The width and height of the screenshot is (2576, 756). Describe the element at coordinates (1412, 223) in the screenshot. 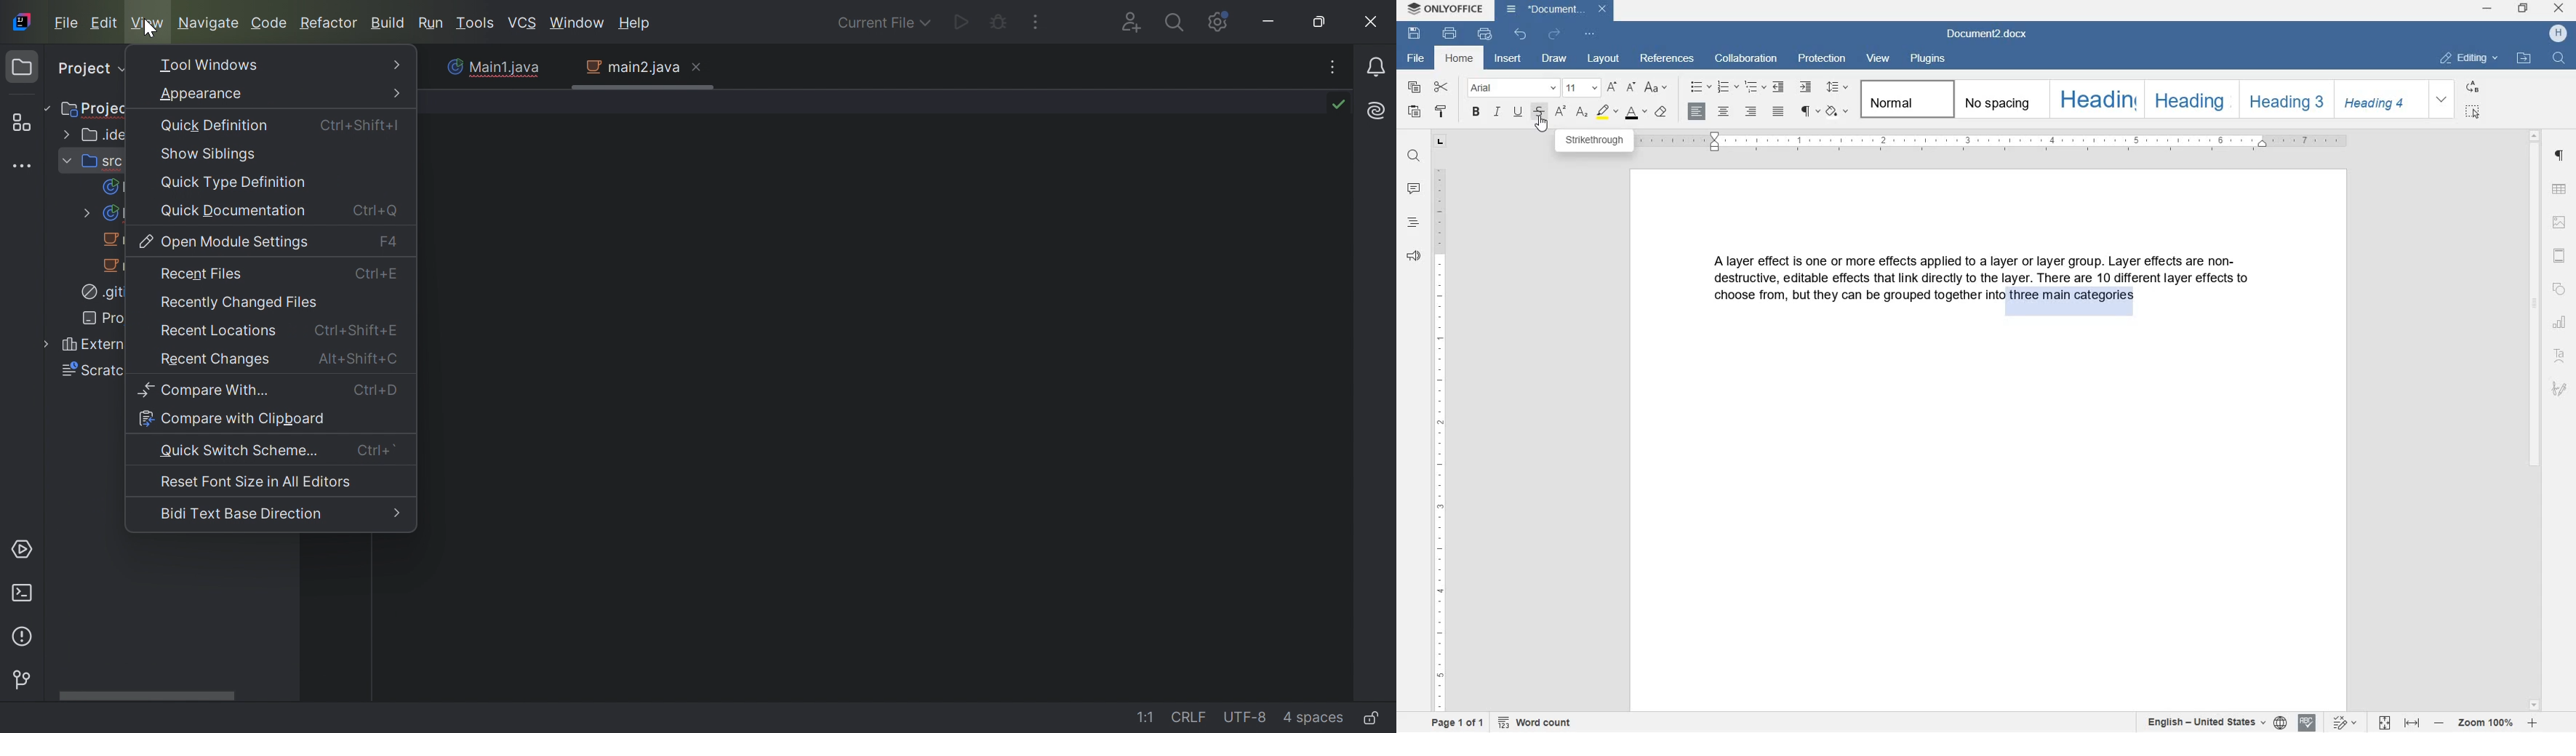

I see `heading ` at that location.